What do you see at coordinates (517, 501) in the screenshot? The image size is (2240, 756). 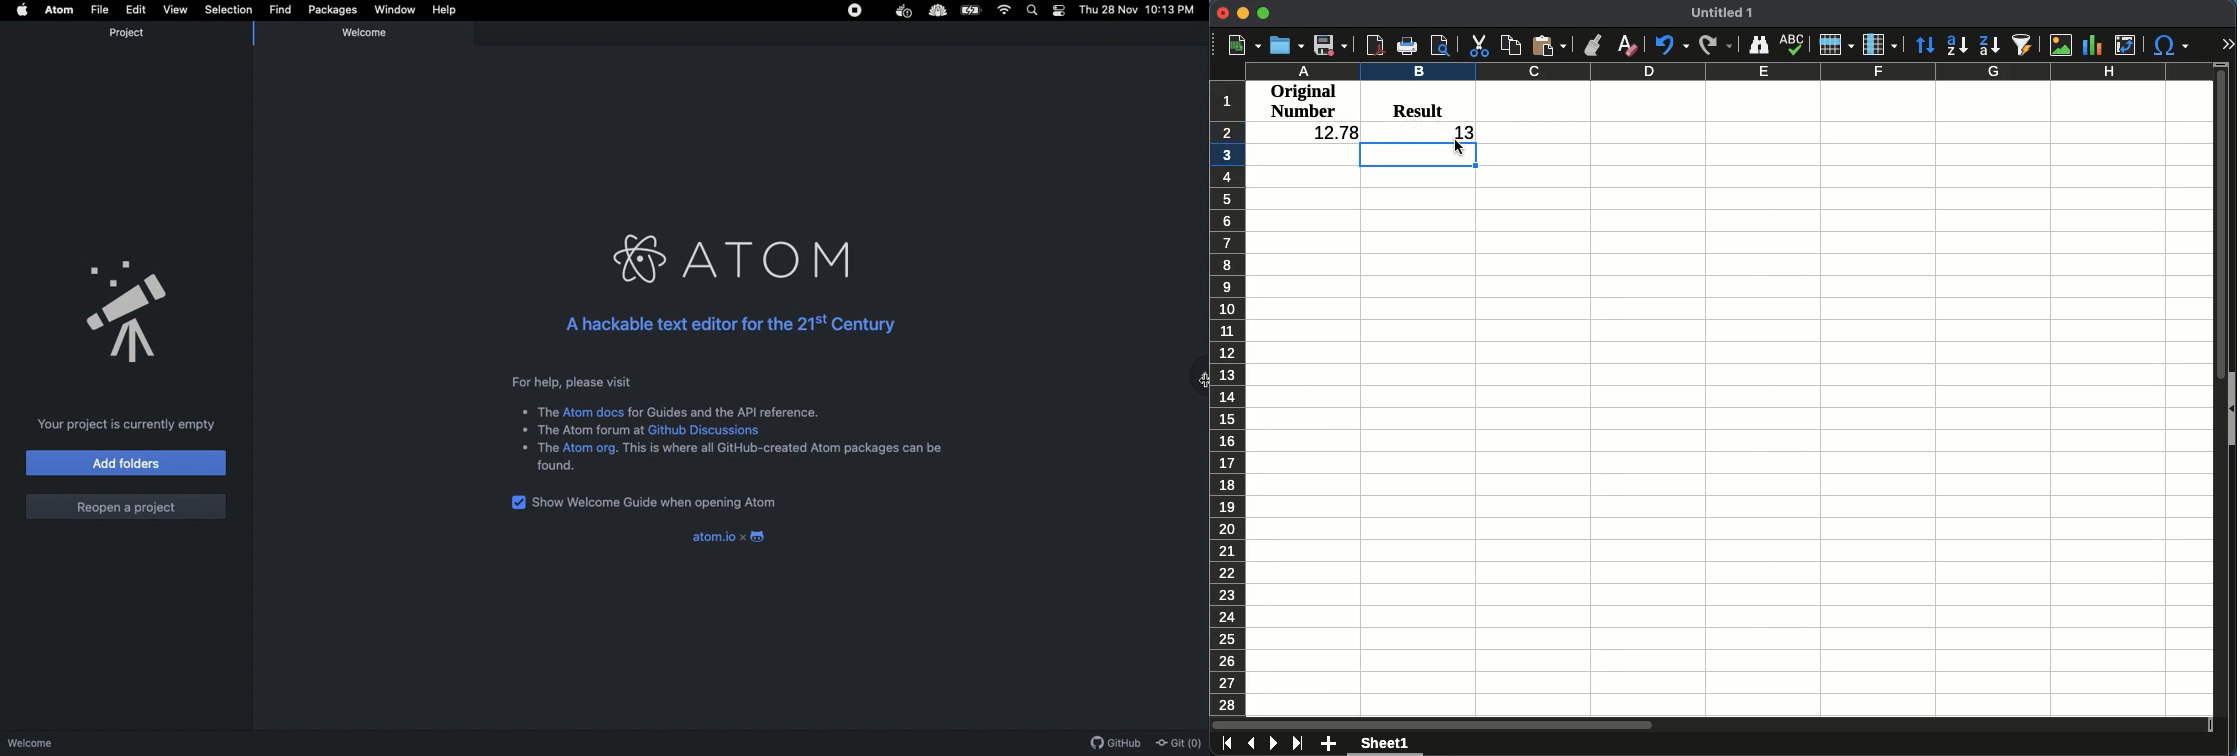 I see `checkbox` at bounding box center [517, 501].